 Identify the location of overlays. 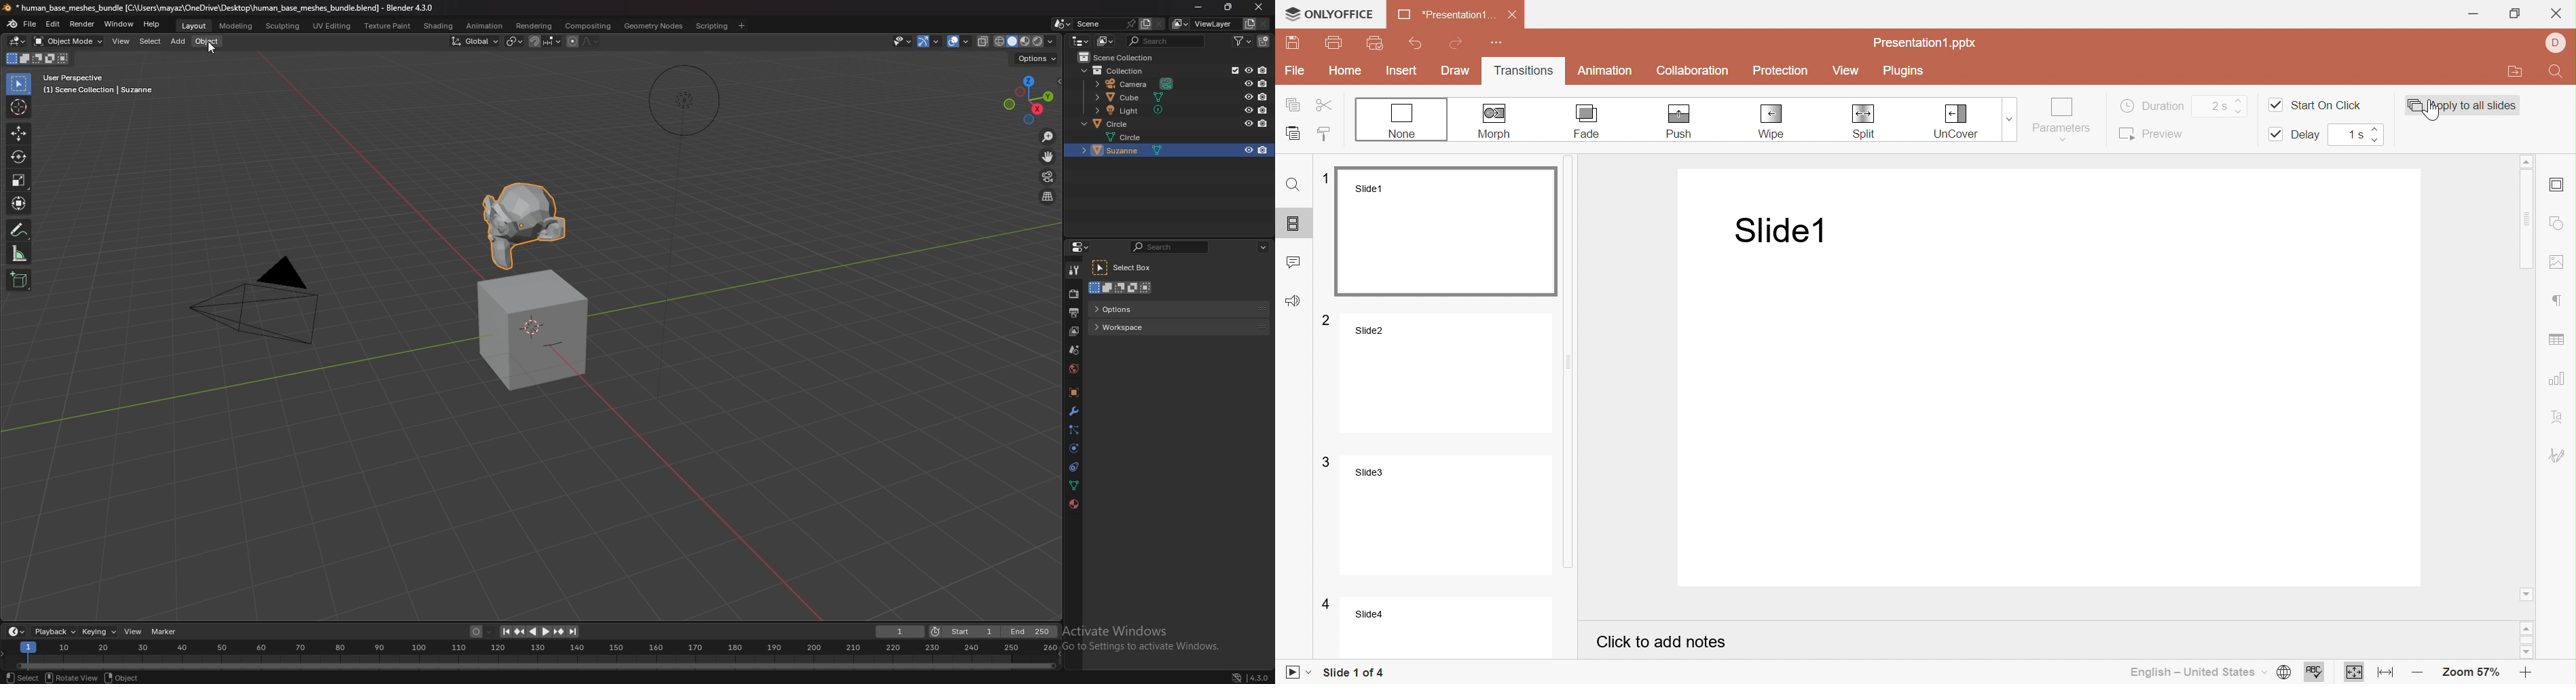
(960, 41).